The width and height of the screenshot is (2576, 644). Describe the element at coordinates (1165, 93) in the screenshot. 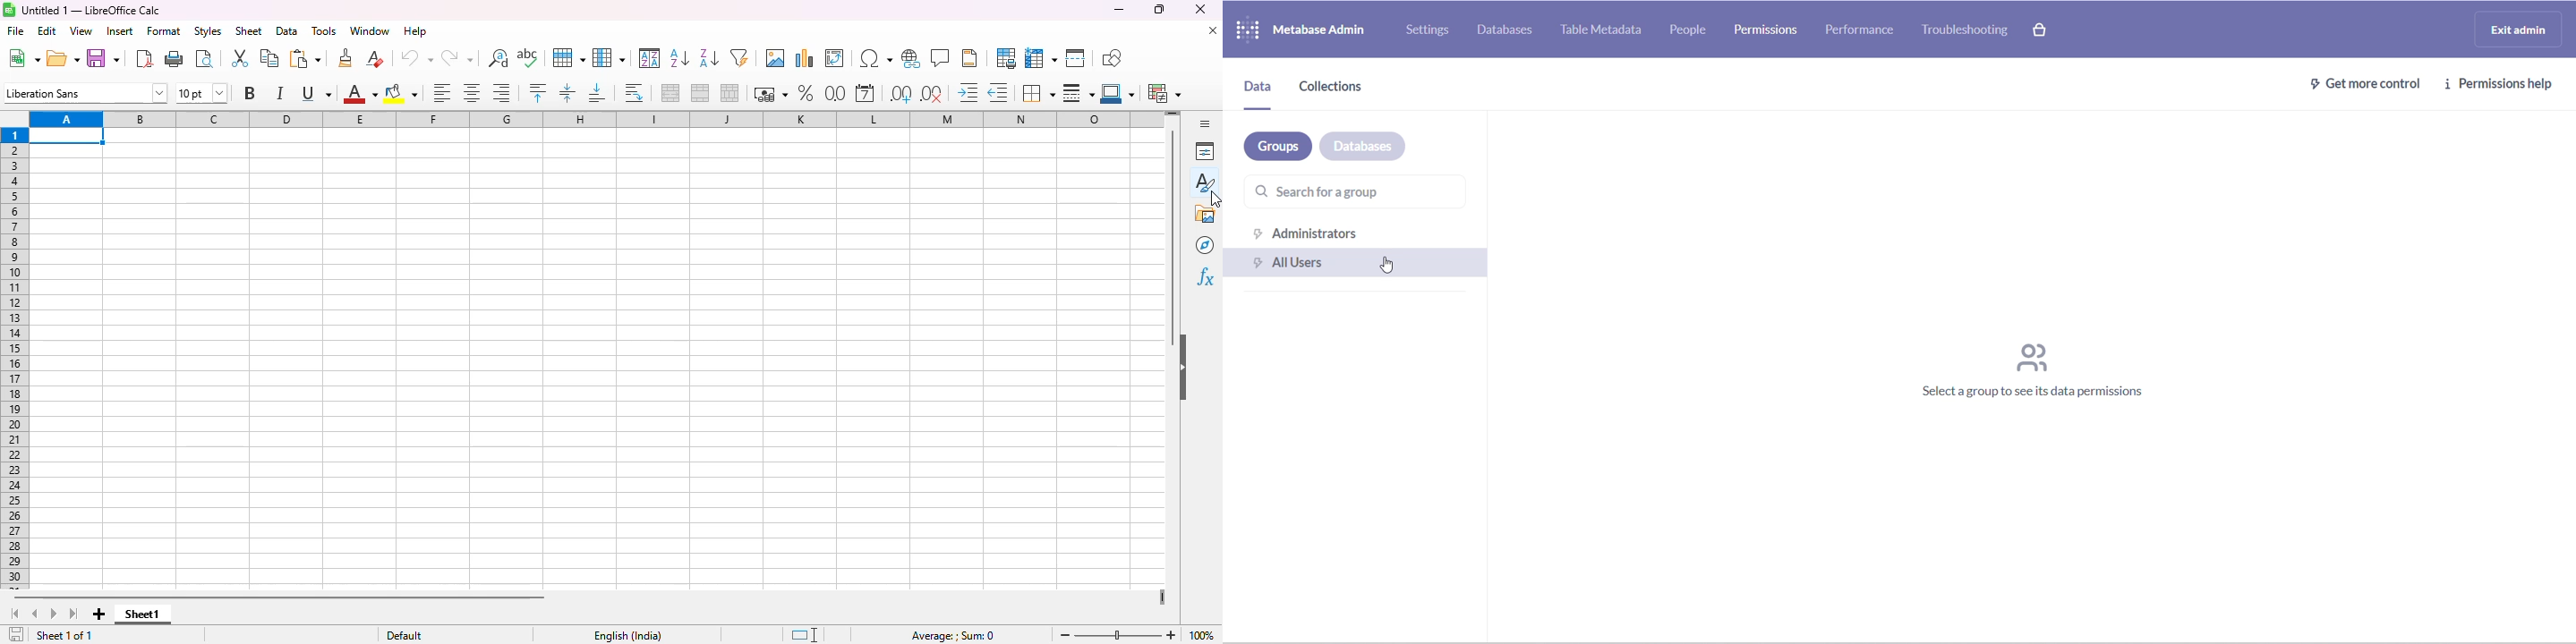

I see `conditional` at that location.